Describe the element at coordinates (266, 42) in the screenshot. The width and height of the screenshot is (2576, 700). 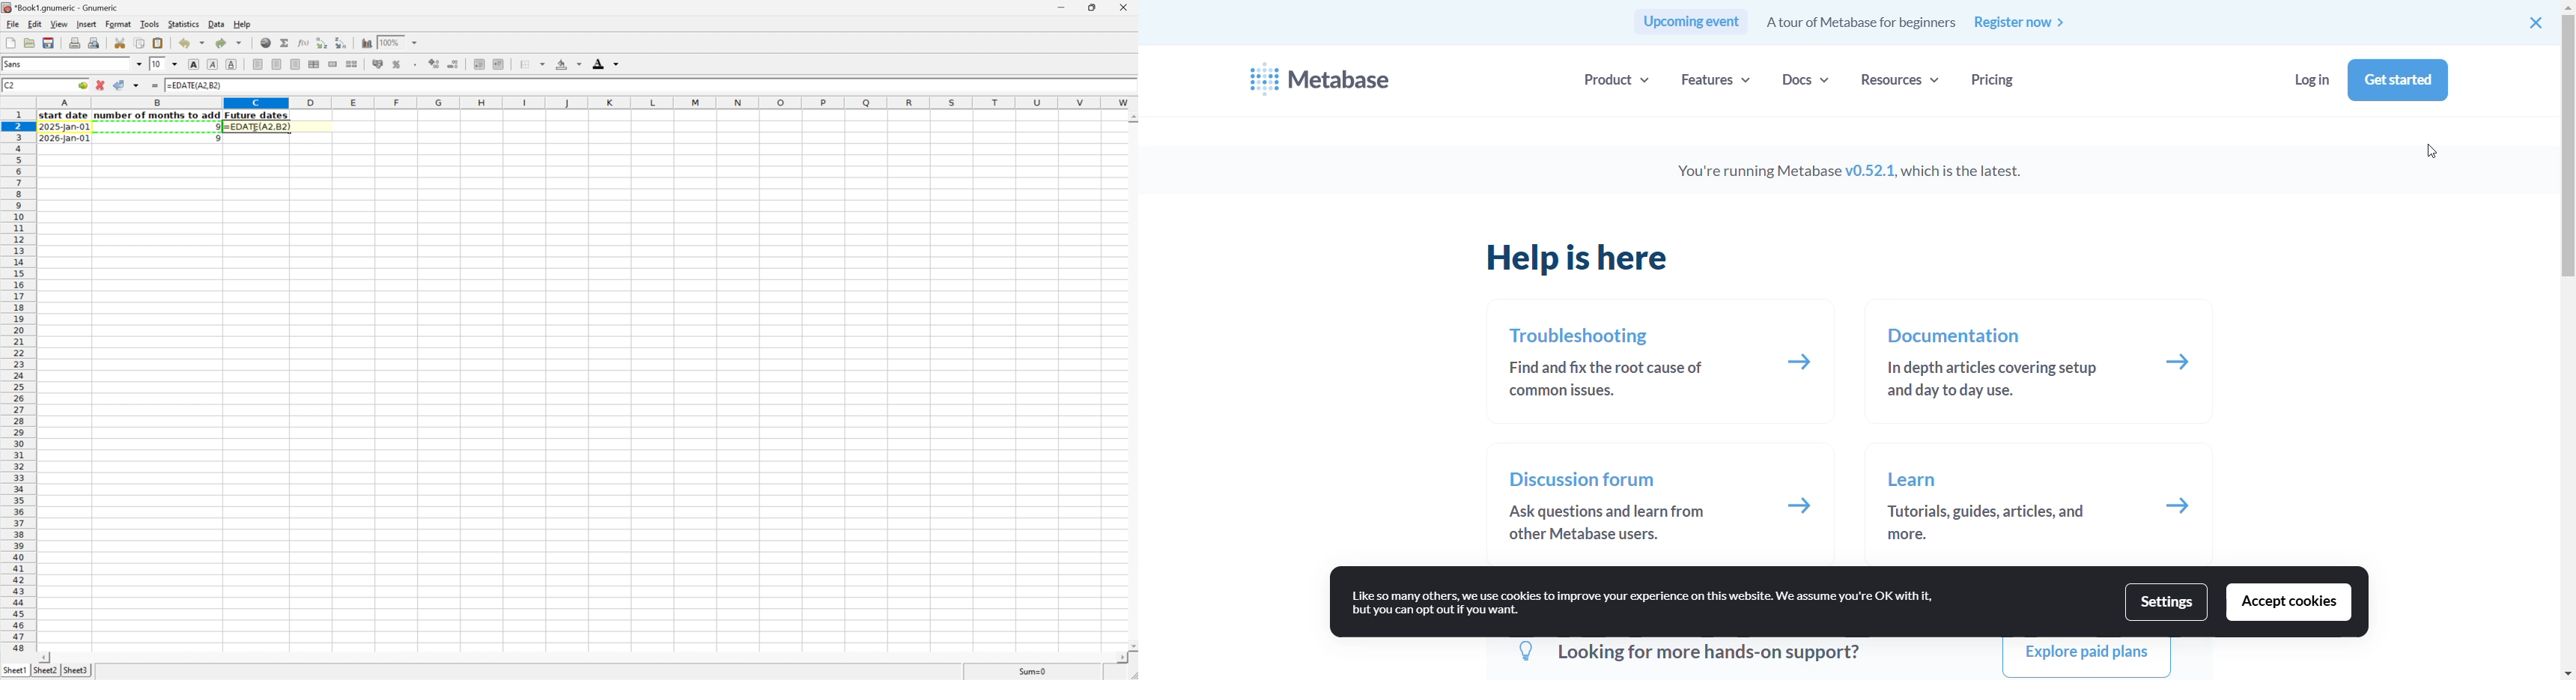
I see `Insert a hyperlink` at that location.